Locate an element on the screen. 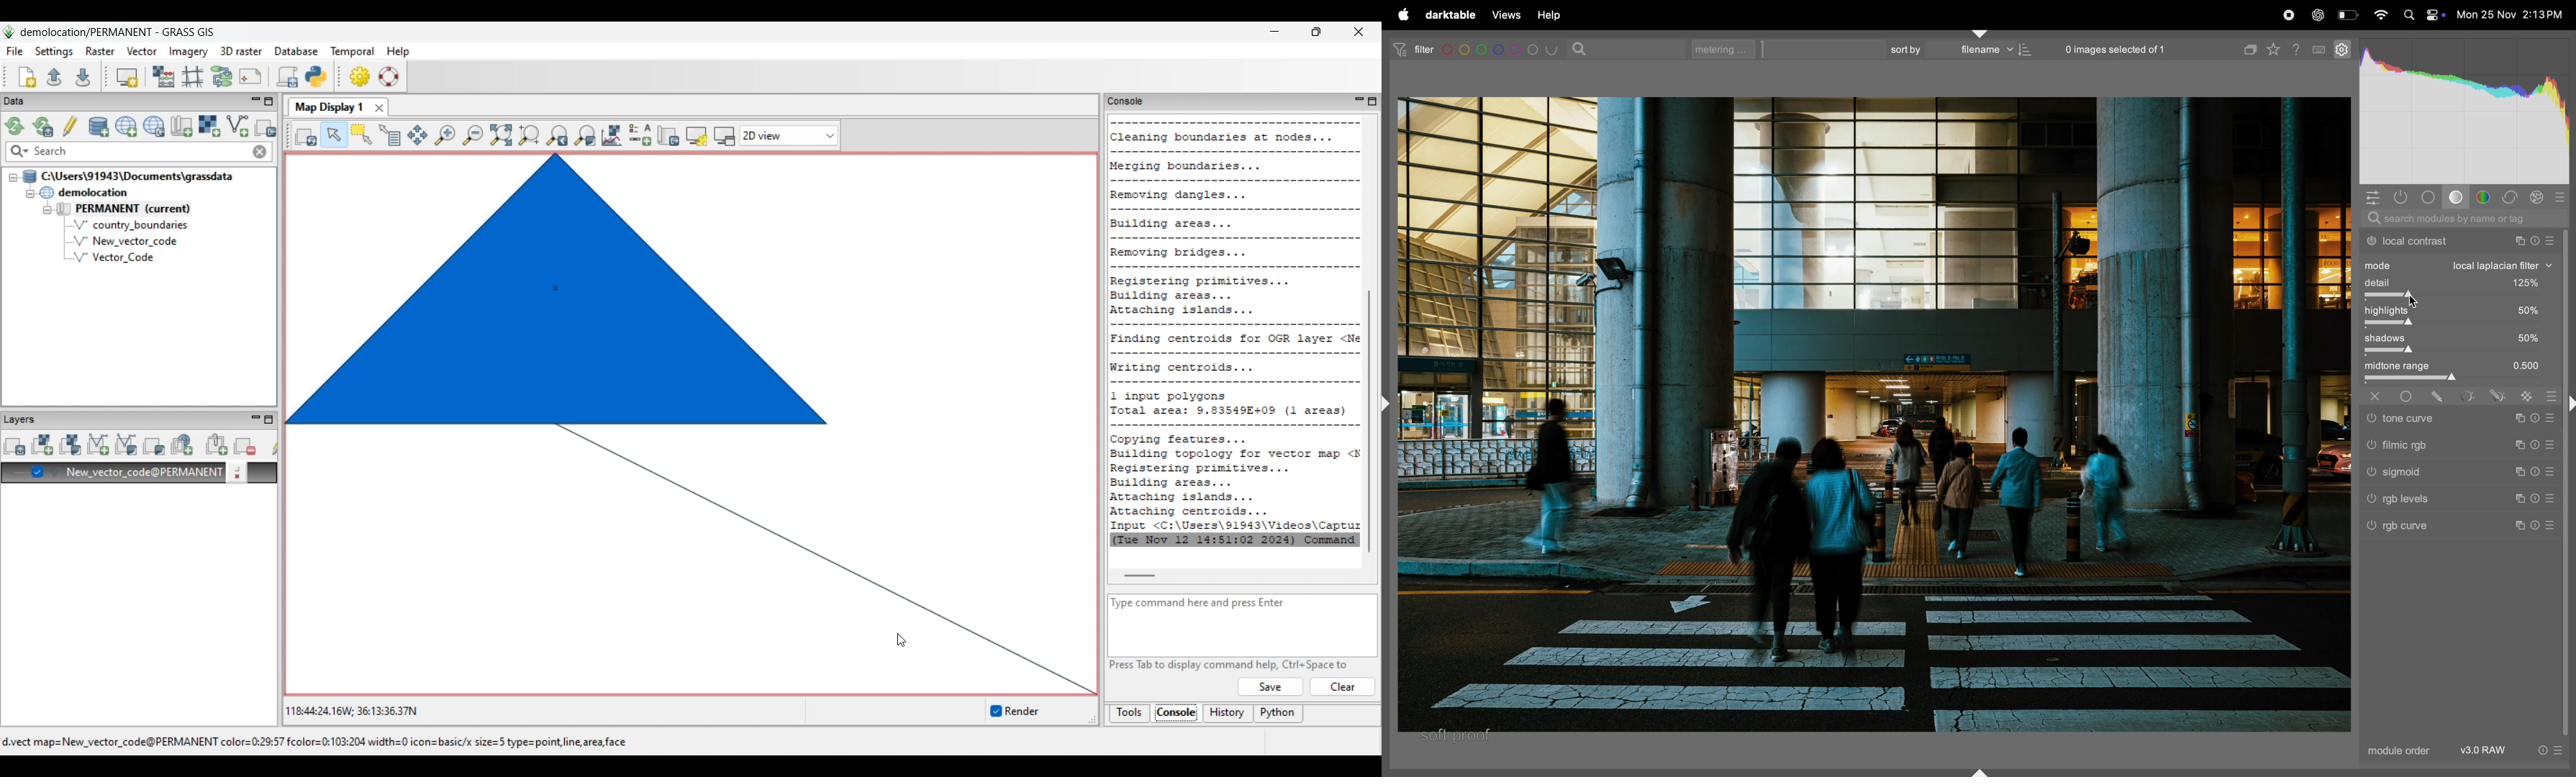 Image resolution: width=2576 pixels, height=784 pixels. help is located at coordinates (2298, 48).